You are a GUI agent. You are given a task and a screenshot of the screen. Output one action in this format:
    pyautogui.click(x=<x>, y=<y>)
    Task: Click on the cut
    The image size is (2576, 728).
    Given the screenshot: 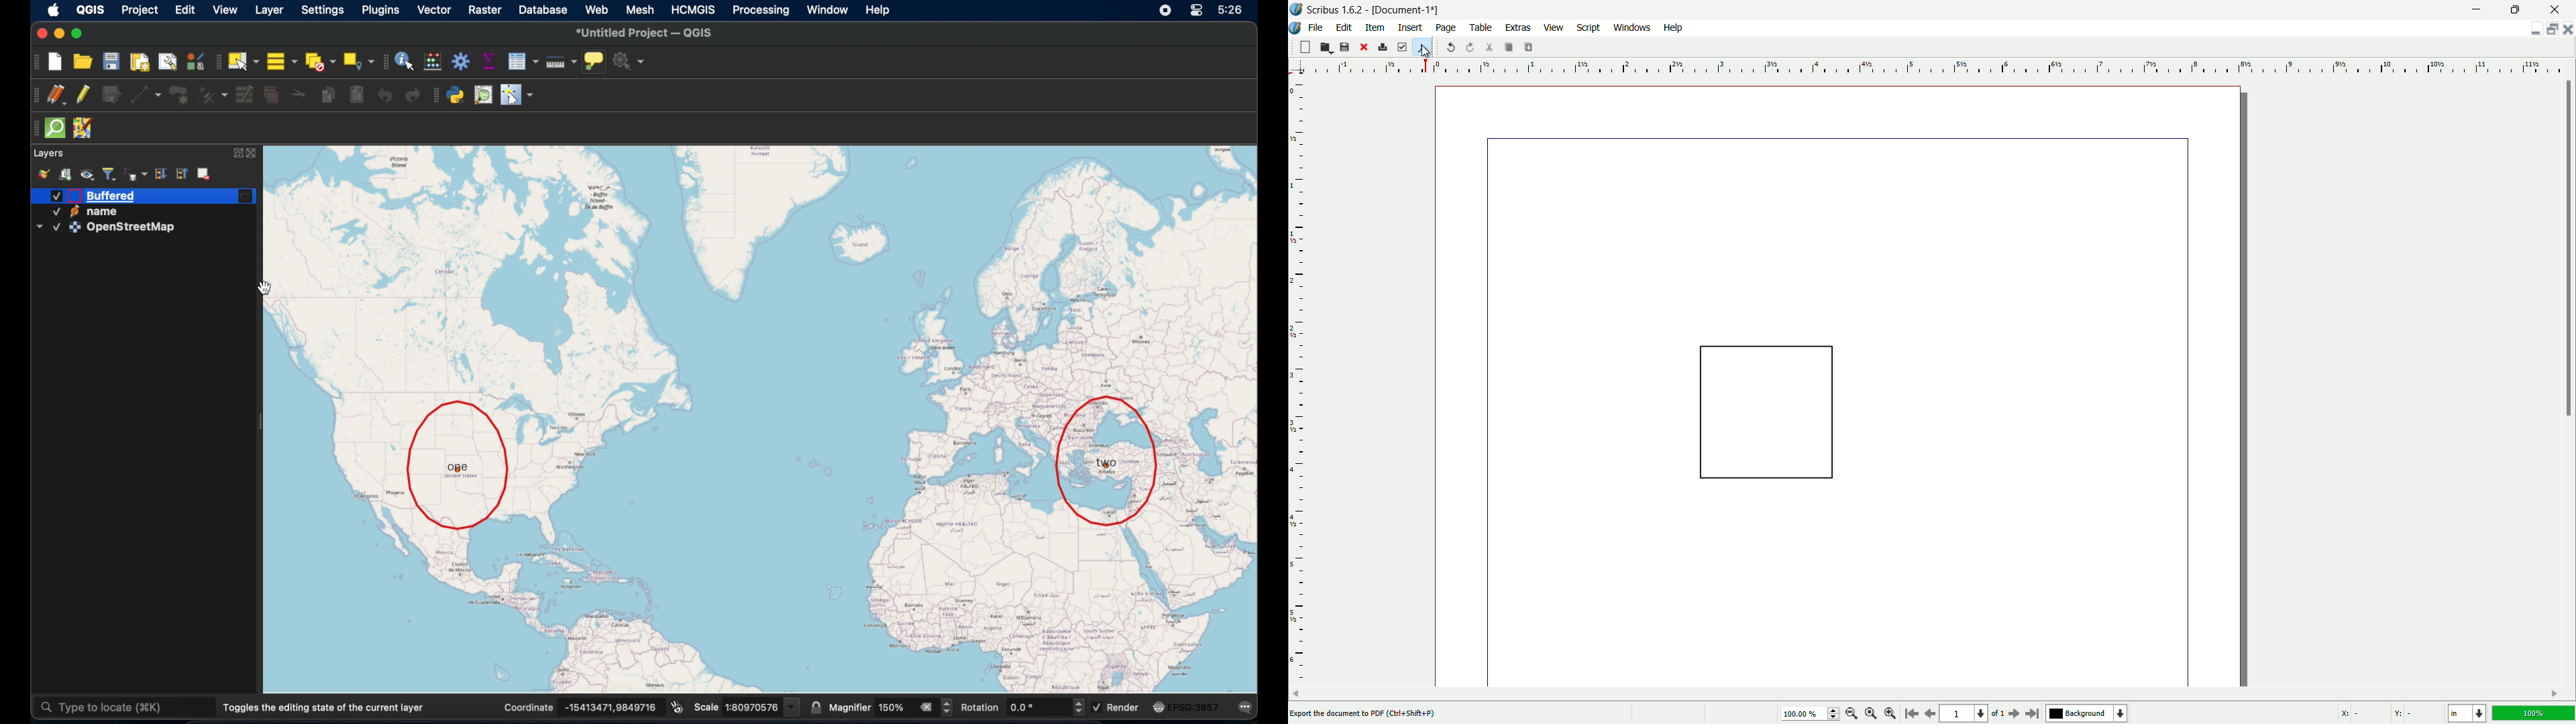 What is the action you would take?
    pyautogui.click(x=1487, y=47)
    